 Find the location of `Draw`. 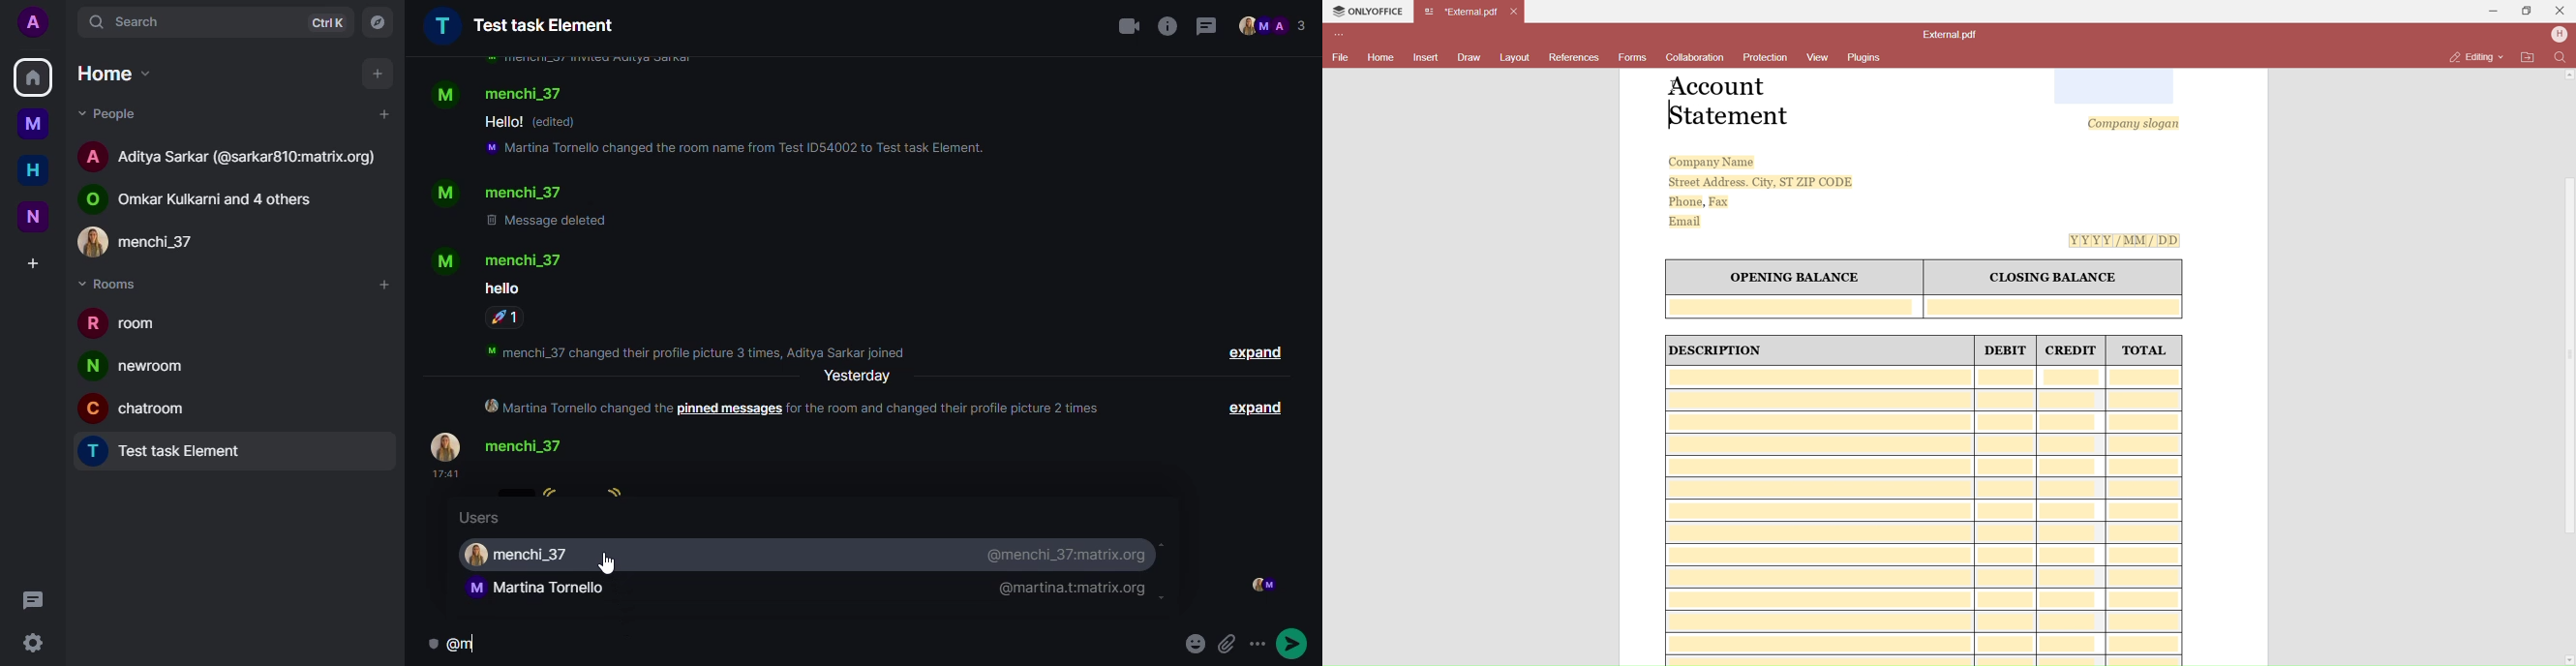

Draw is located at coordinates (1470, 56).